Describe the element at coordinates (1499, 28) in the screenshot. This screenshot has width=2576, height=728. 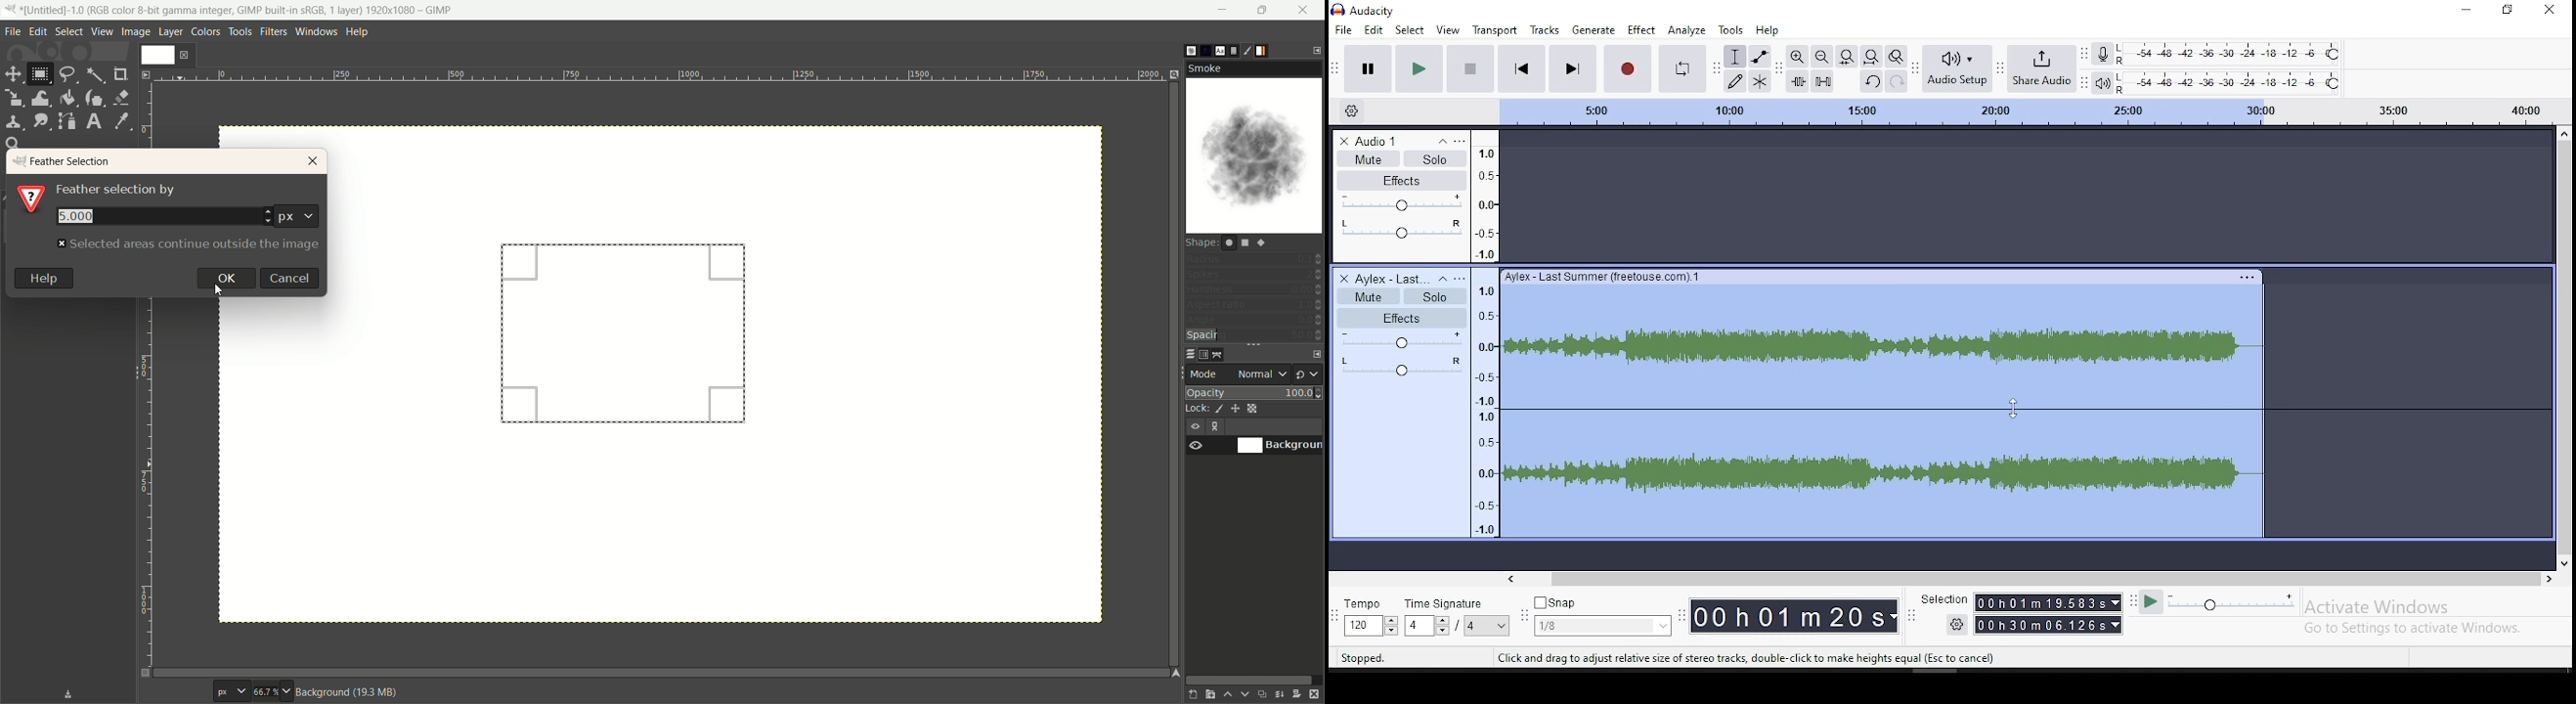
I see `transport` at that location.